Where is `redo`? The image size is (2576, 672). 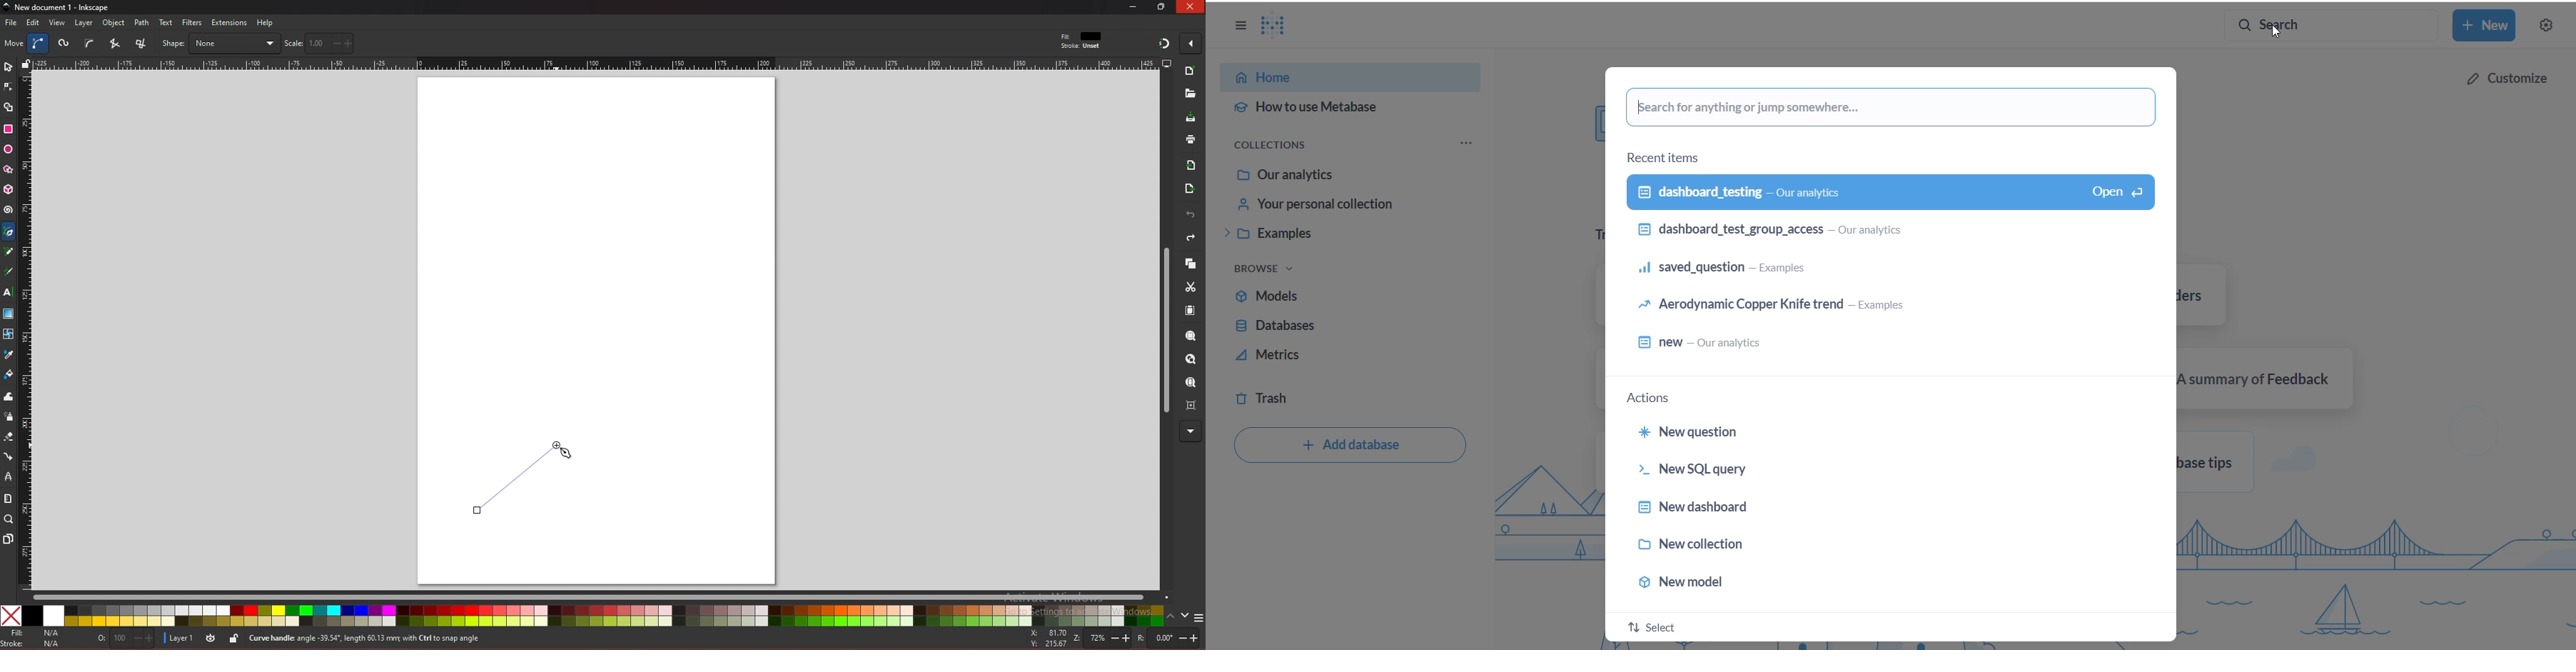
redo is located at coordinates (1191, 238).